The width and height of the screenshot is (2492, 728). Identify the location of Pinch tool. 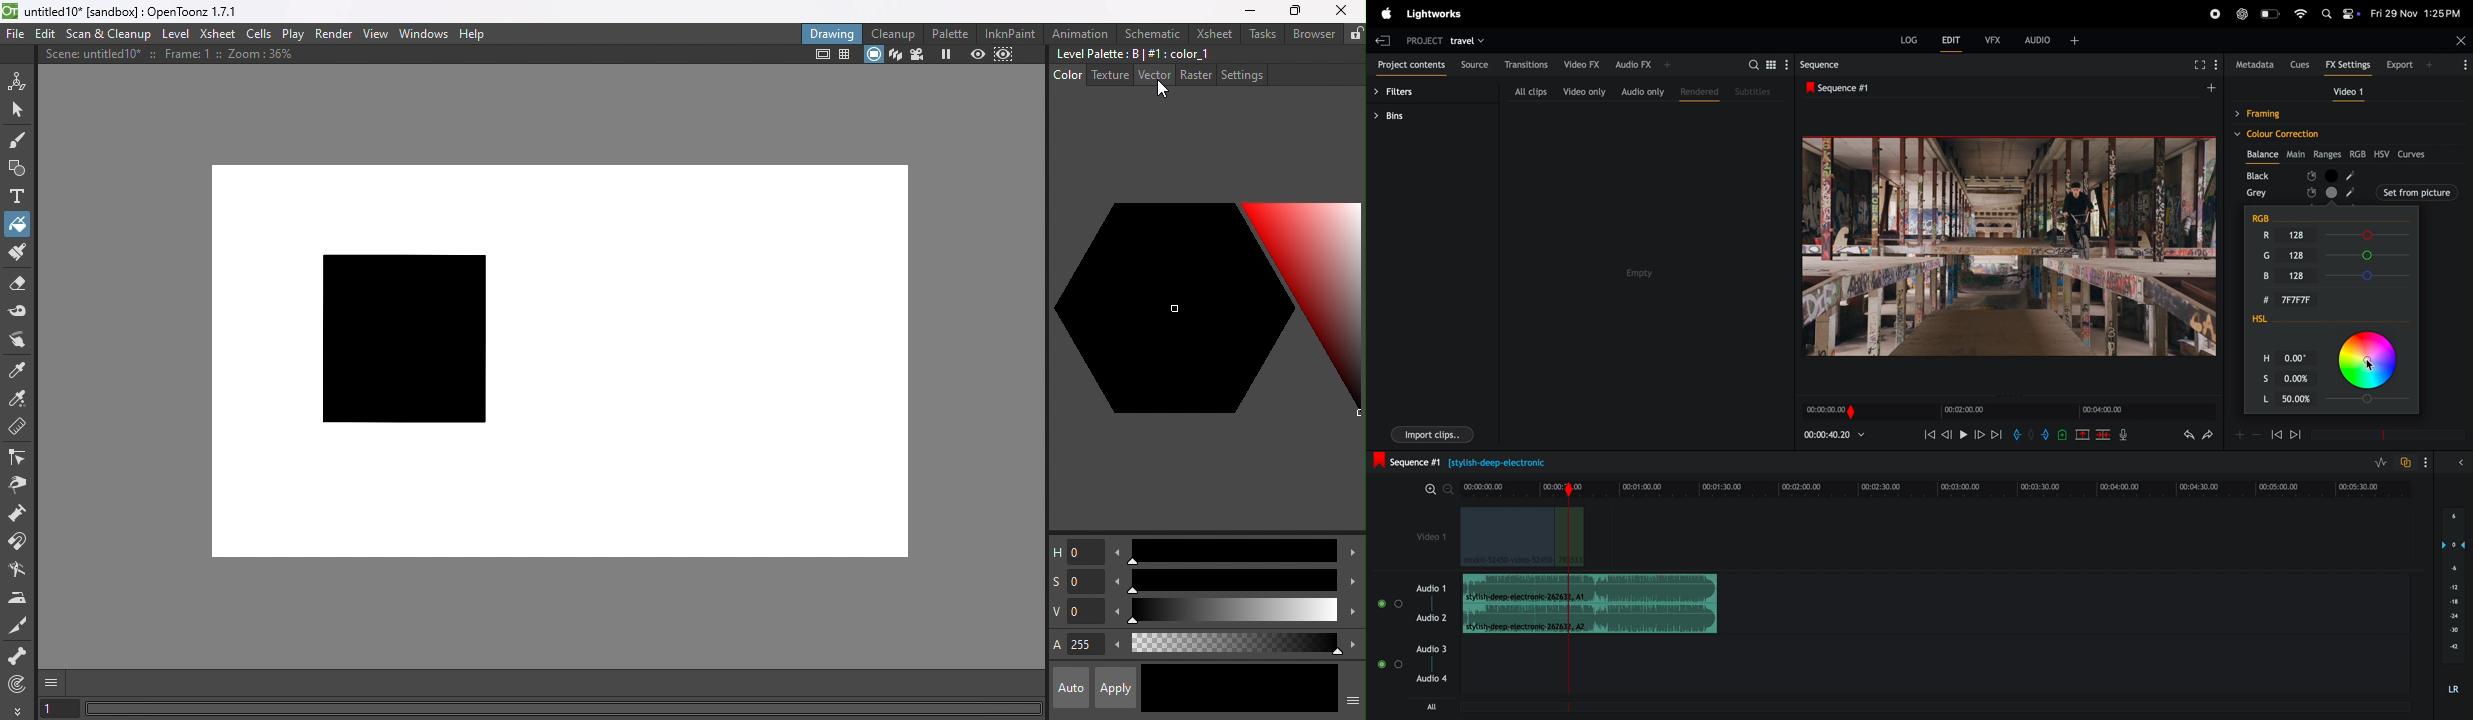
(21, 484).